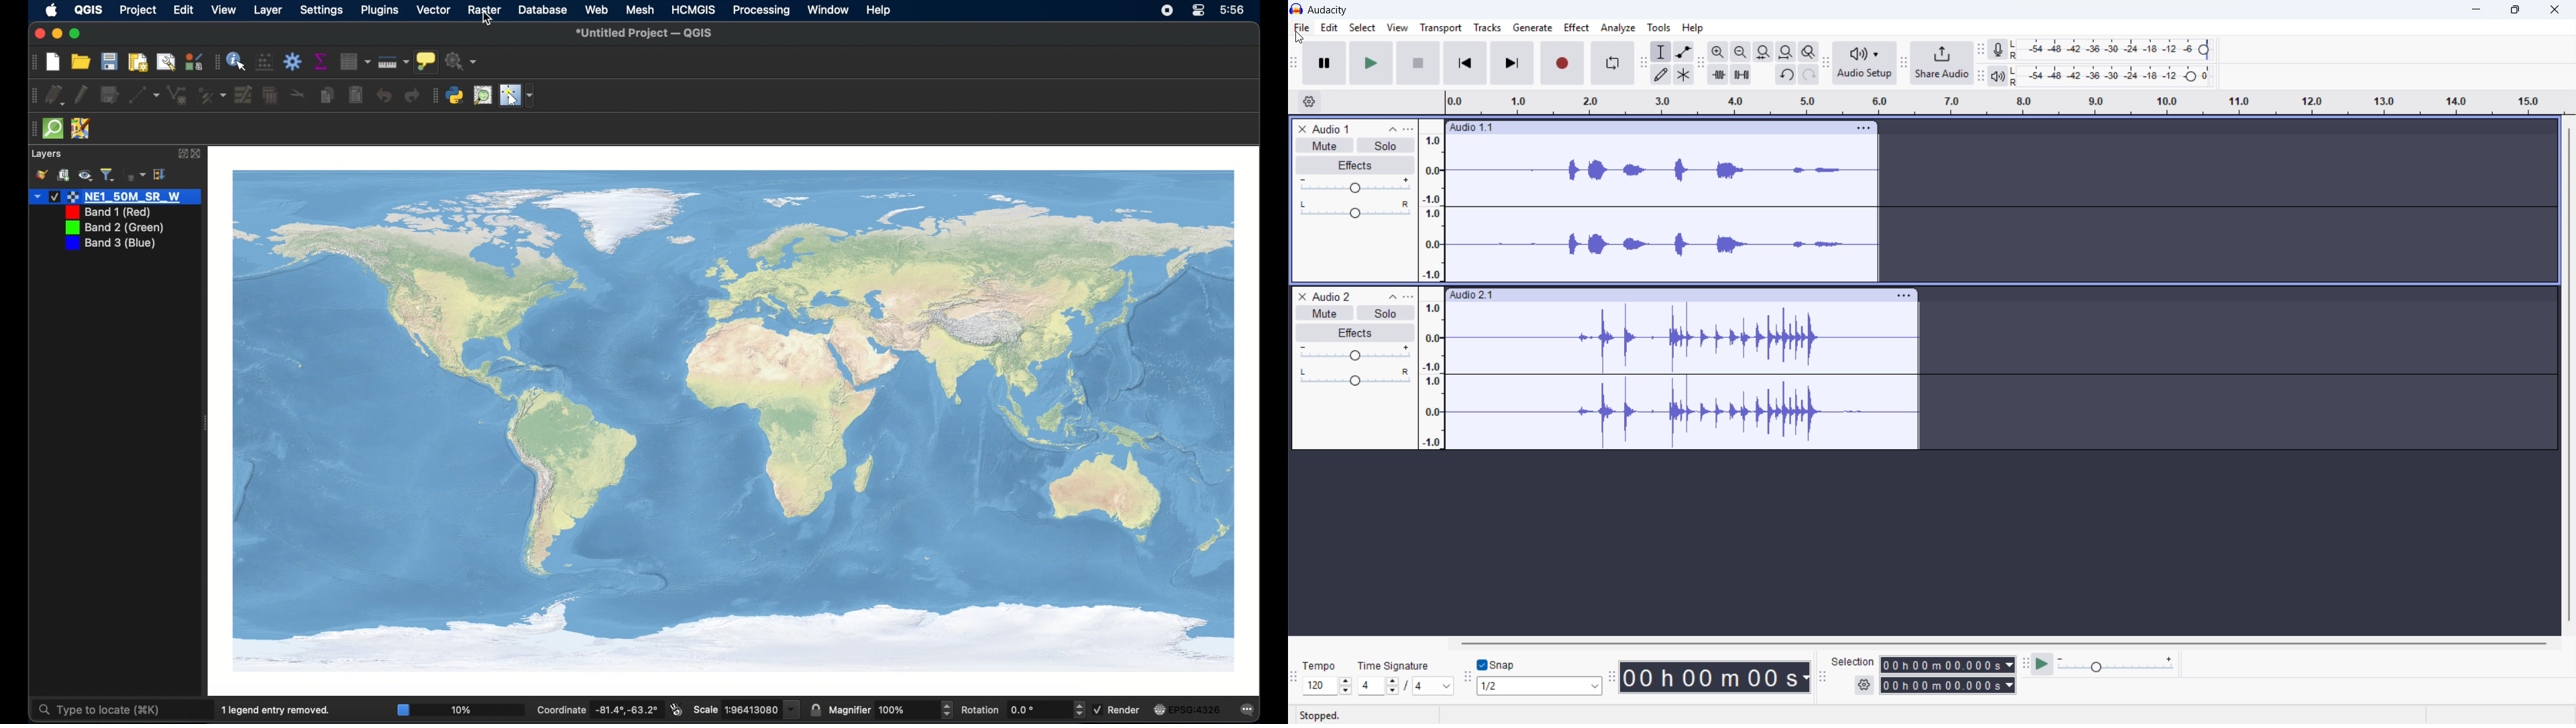 This screenshot has height=728, width=2576. I want to click on view, so click(225, 10).